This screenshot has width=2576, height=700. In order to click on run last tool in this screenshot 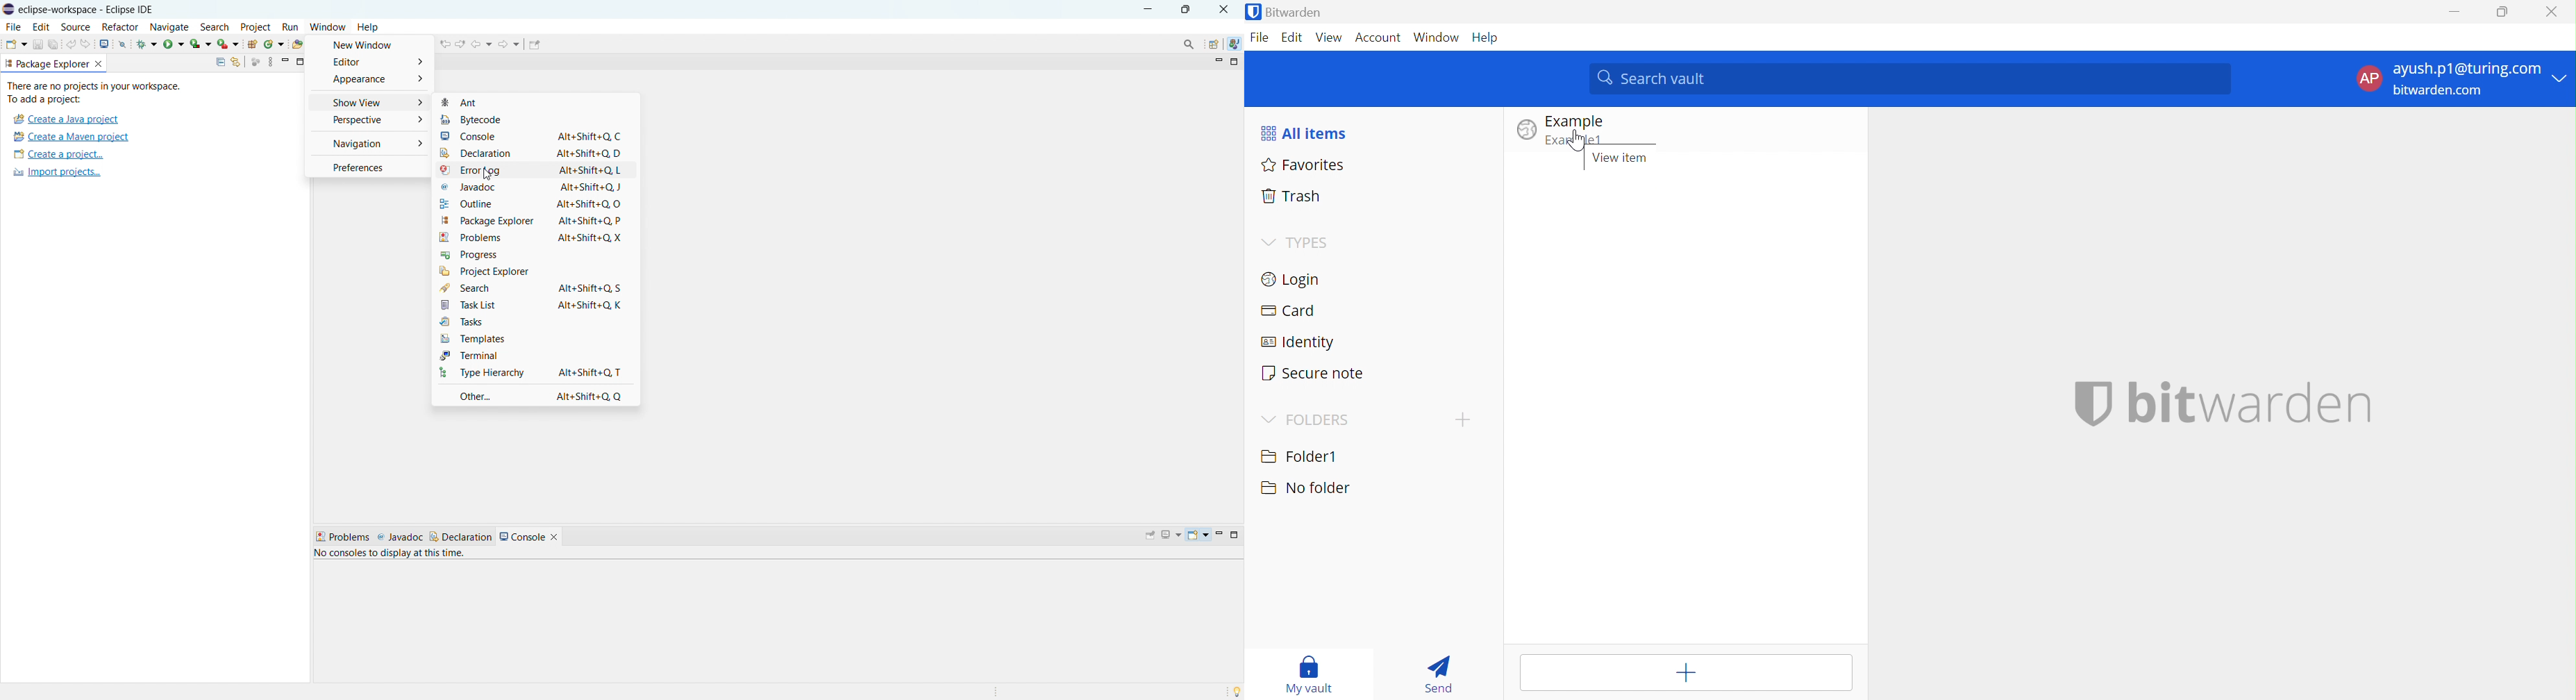, I will do `click(227, 43)`.